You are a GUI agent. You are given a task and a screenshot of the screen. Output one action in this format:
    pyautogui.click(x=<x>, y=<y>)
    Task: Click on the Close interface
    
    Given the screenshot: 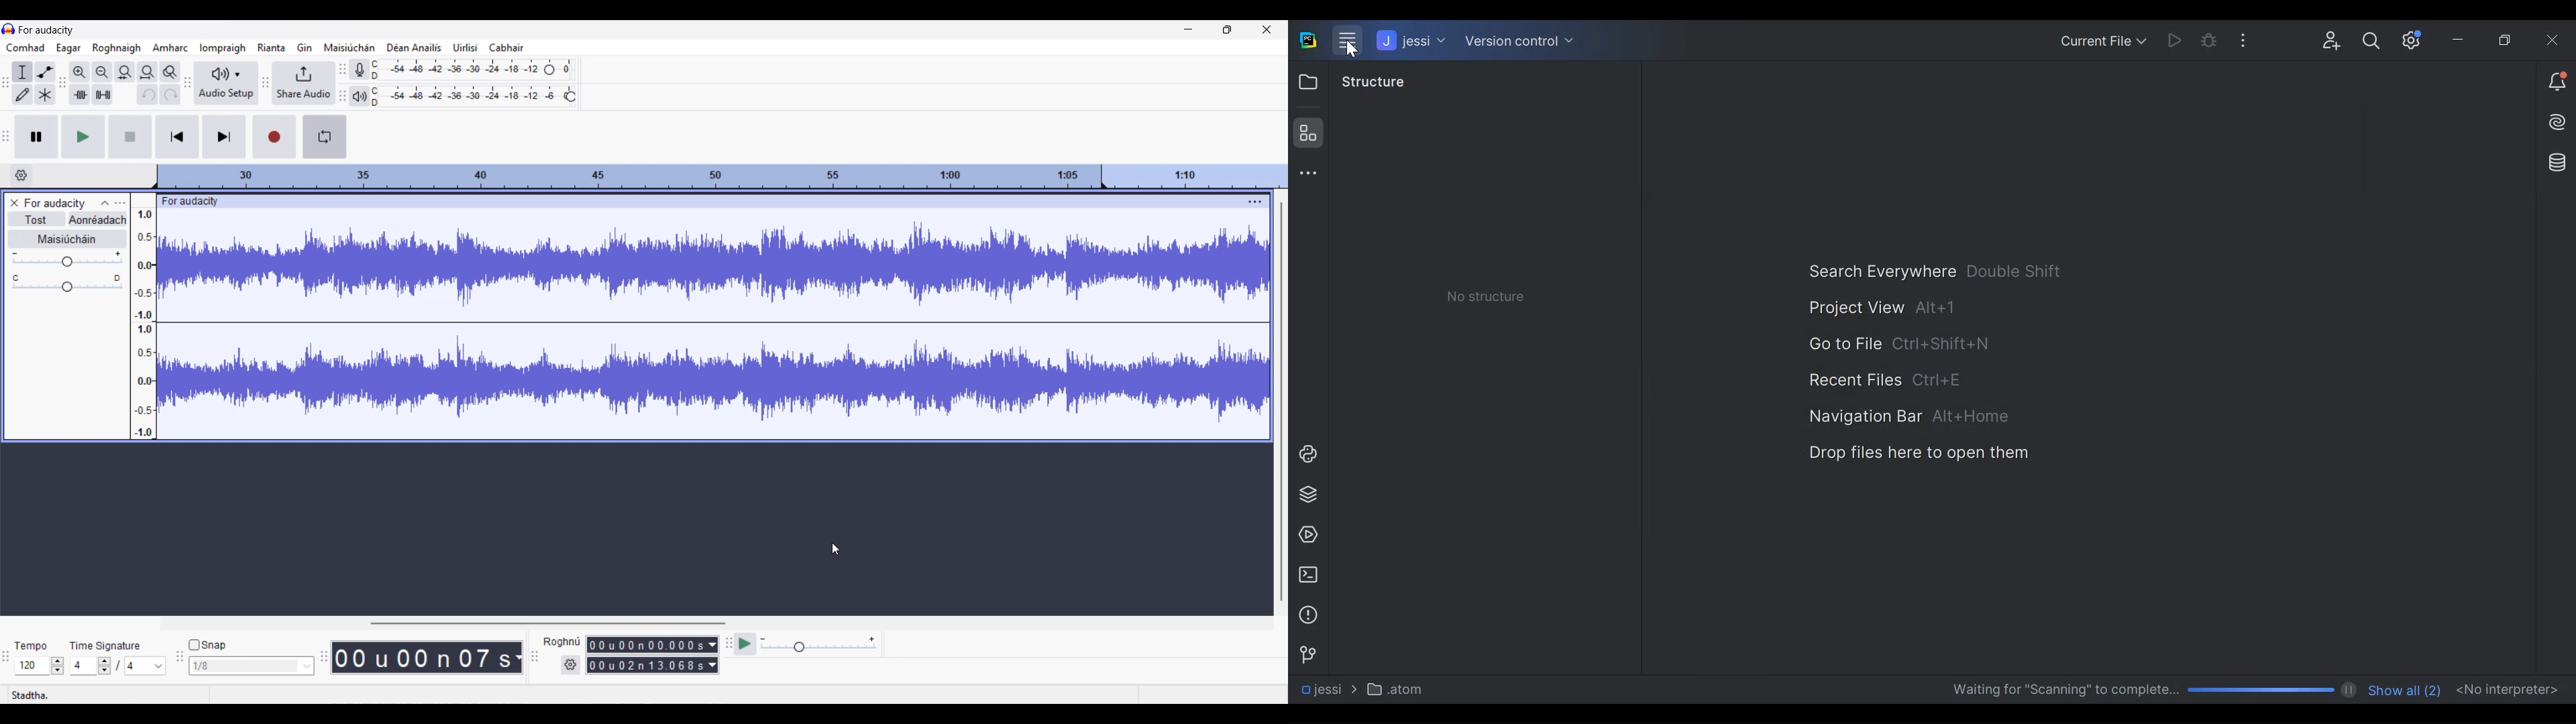 What is the action you would take?
    pyautogui.click(x=1267, y=29)
    